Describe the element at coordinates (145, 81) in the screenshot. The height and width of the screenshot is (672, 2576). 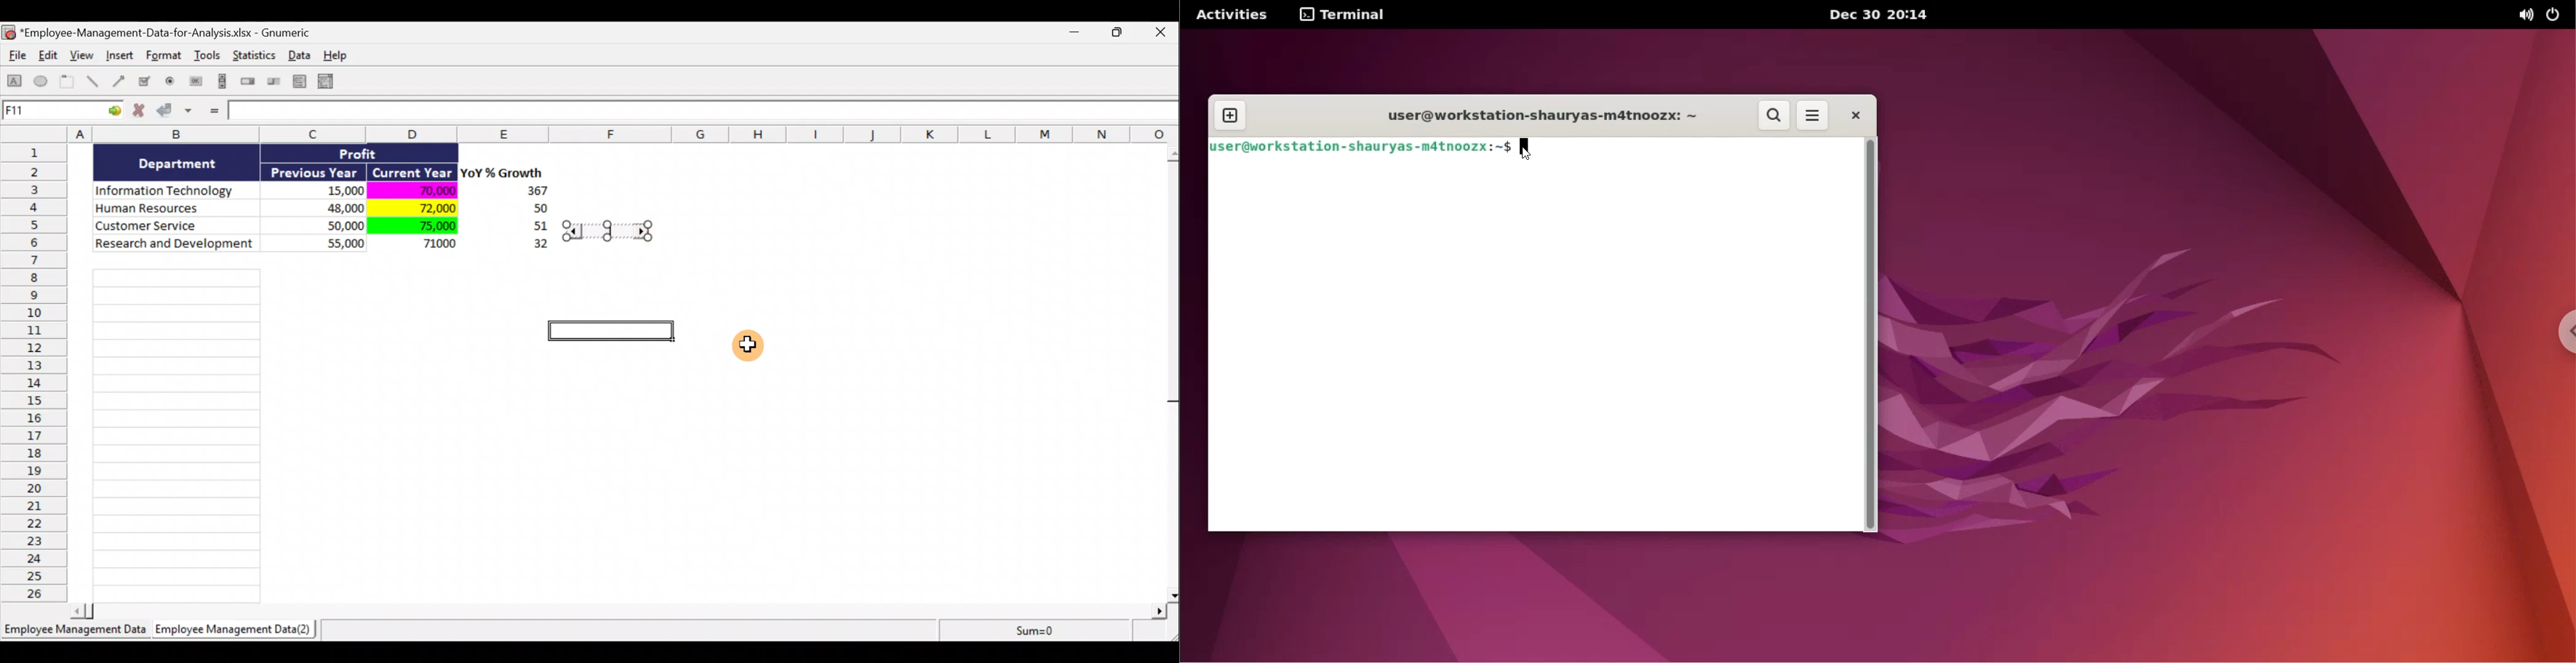
I see `Create a checkbox` at that location.